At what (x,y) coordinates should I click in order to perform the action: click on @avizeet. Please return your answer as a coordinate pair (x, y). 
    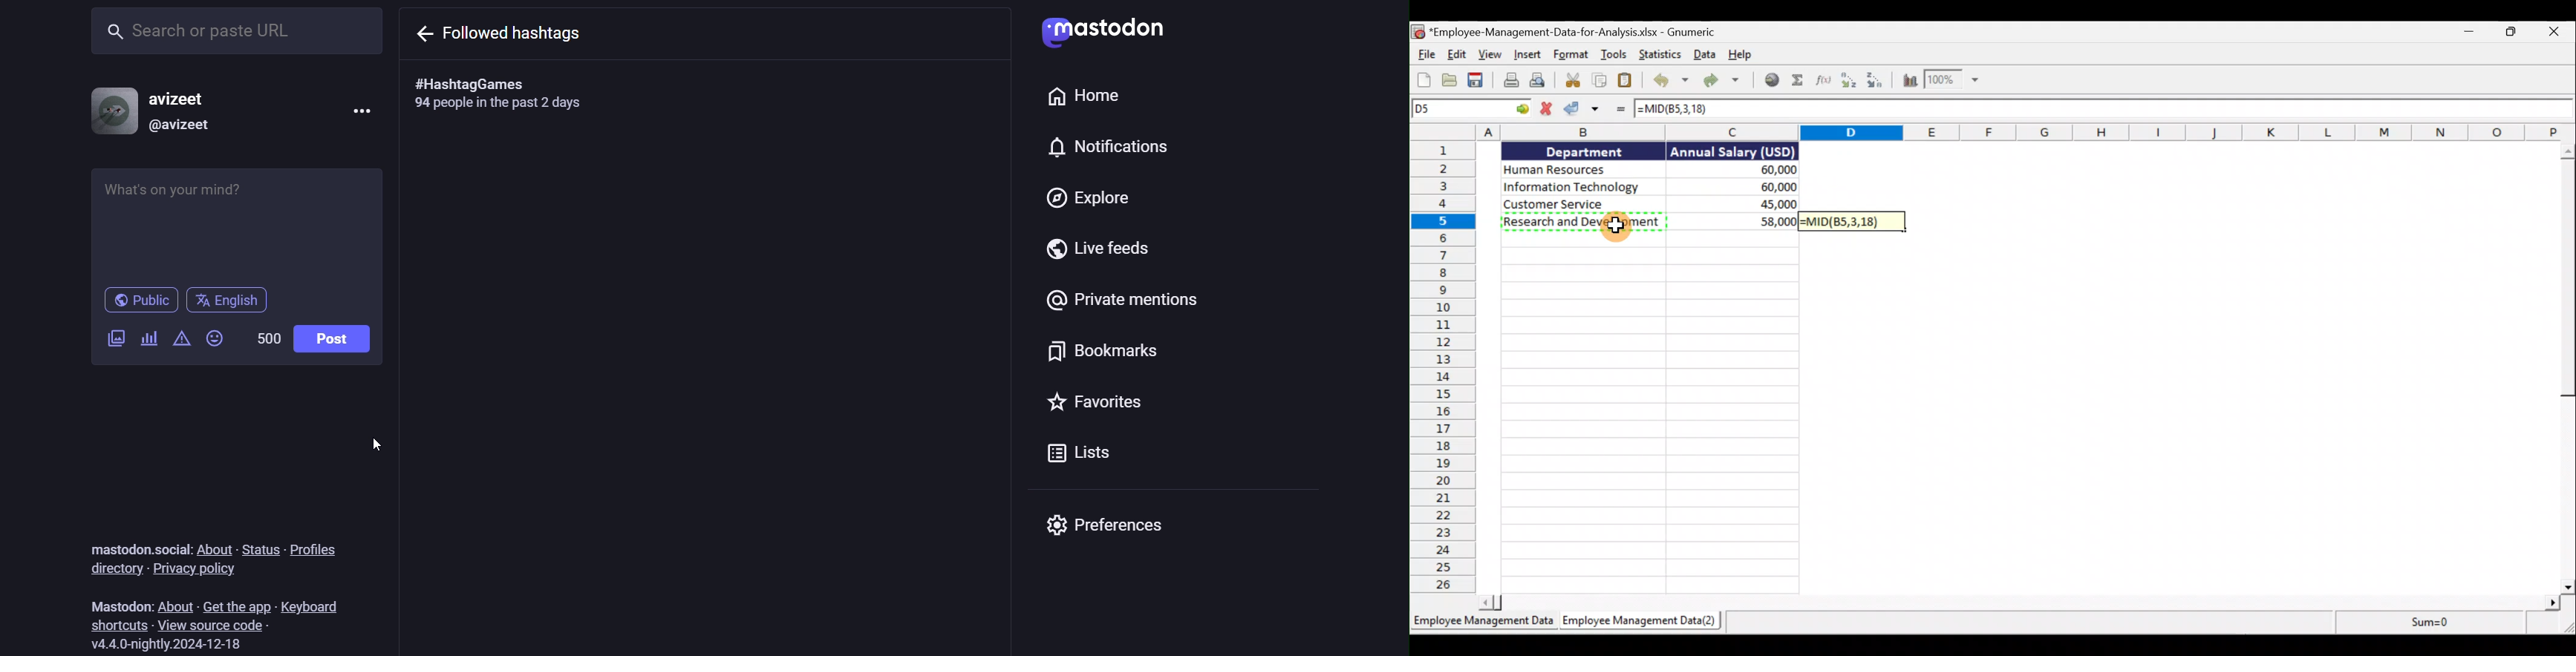
    Looking at the image, I should click on (186, 128).